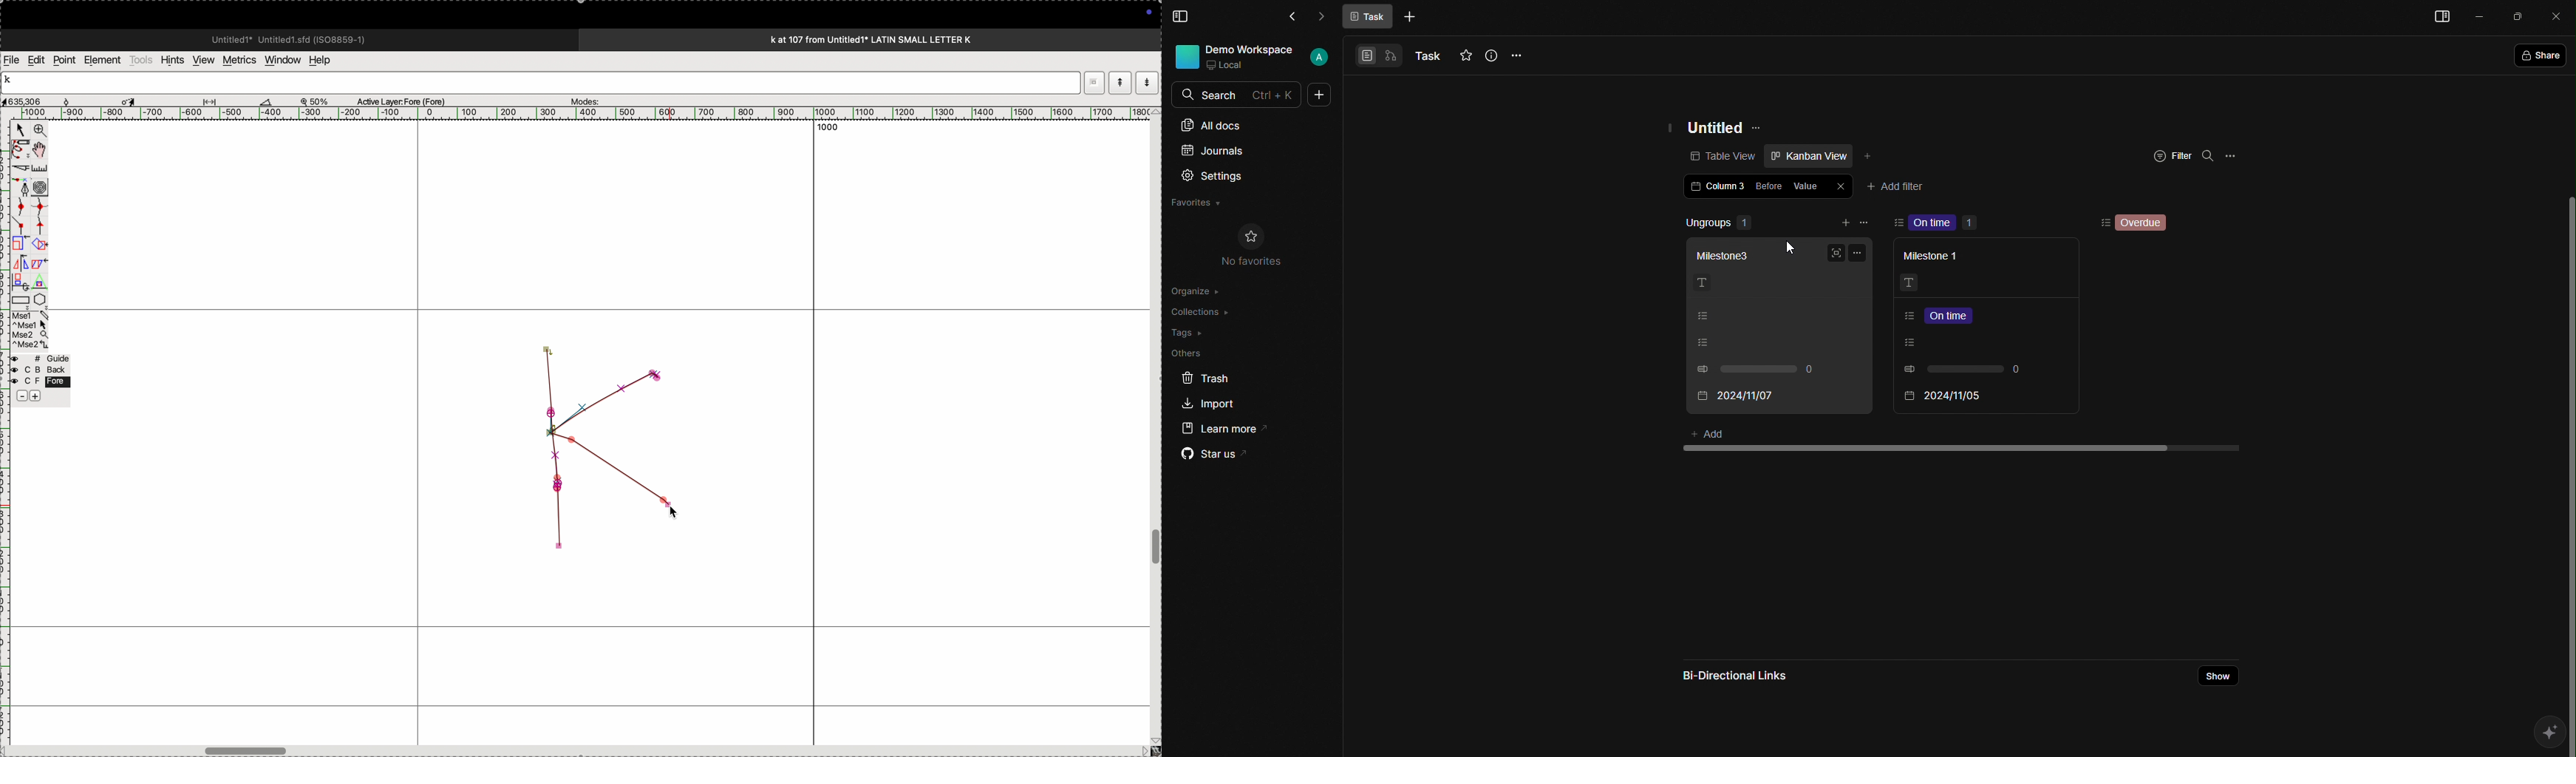 The image size is (2576, 784). I want to click on K, so click(12, 81).